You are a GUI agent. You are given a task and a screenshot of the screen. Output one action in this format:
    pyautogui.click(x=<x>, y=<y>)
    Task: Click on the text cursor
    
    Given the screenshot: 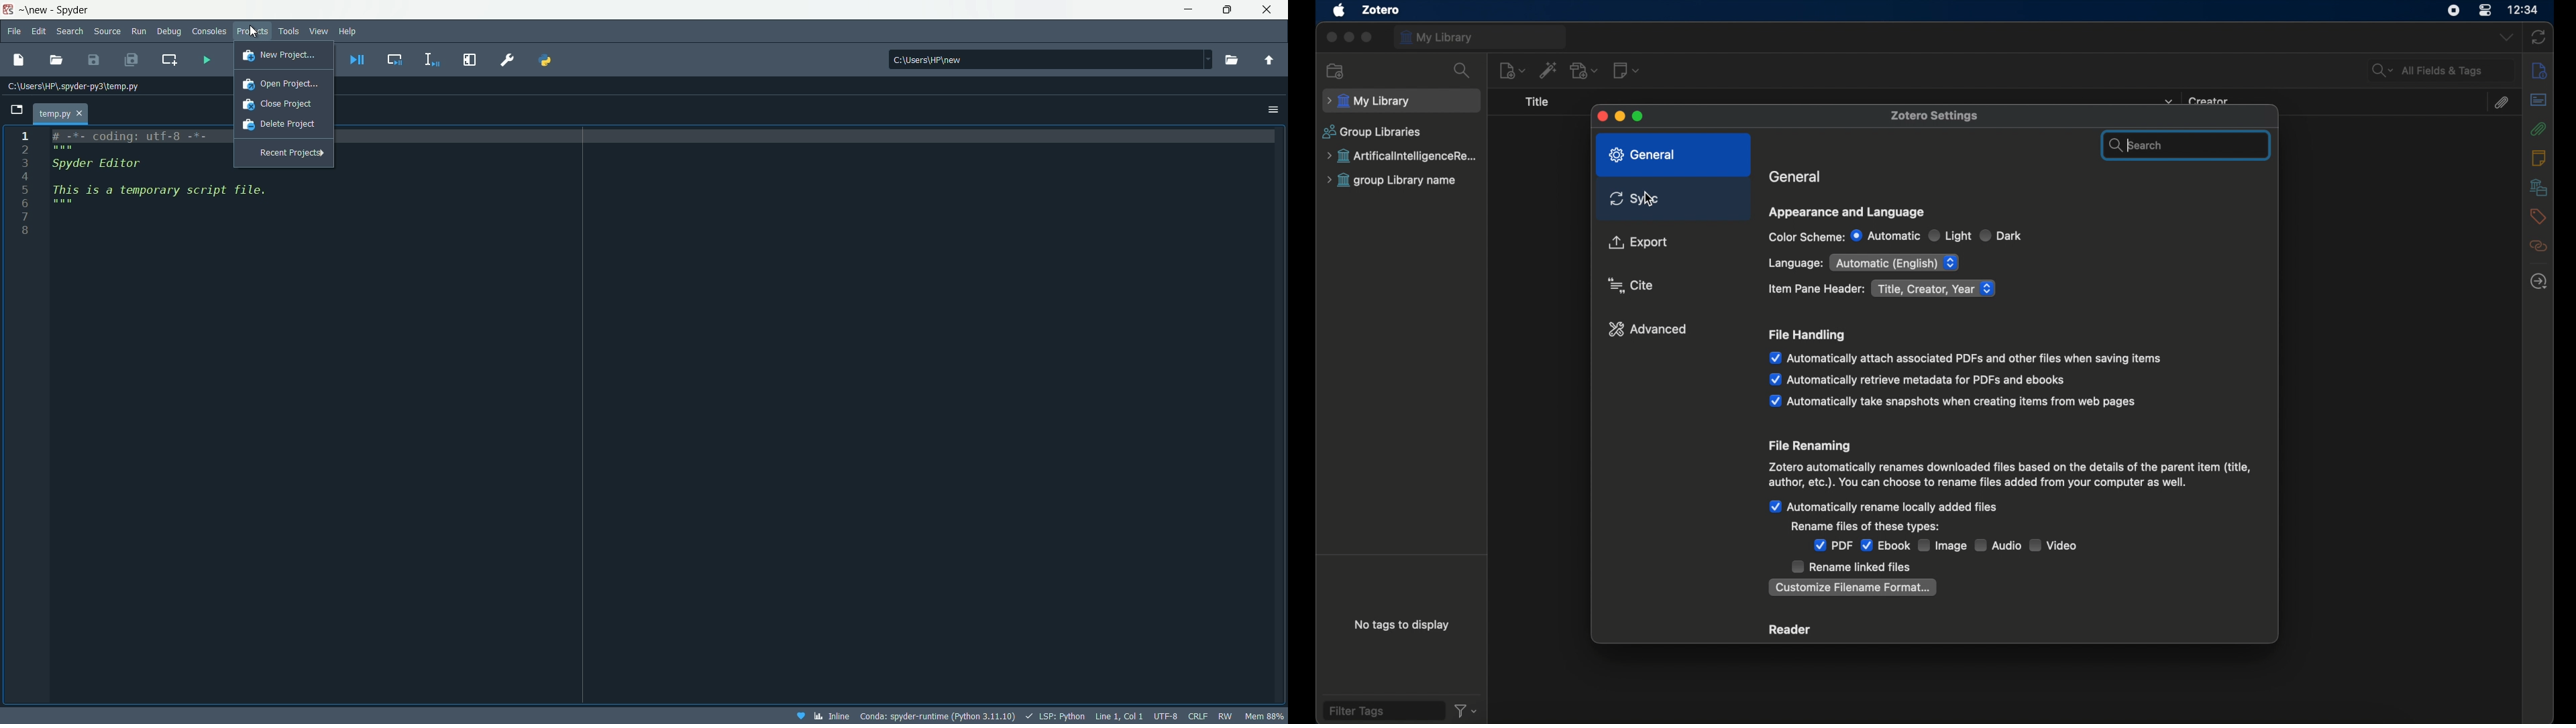 What is the action you would take?
    pyautogui.click(x=2125, y=148)
    